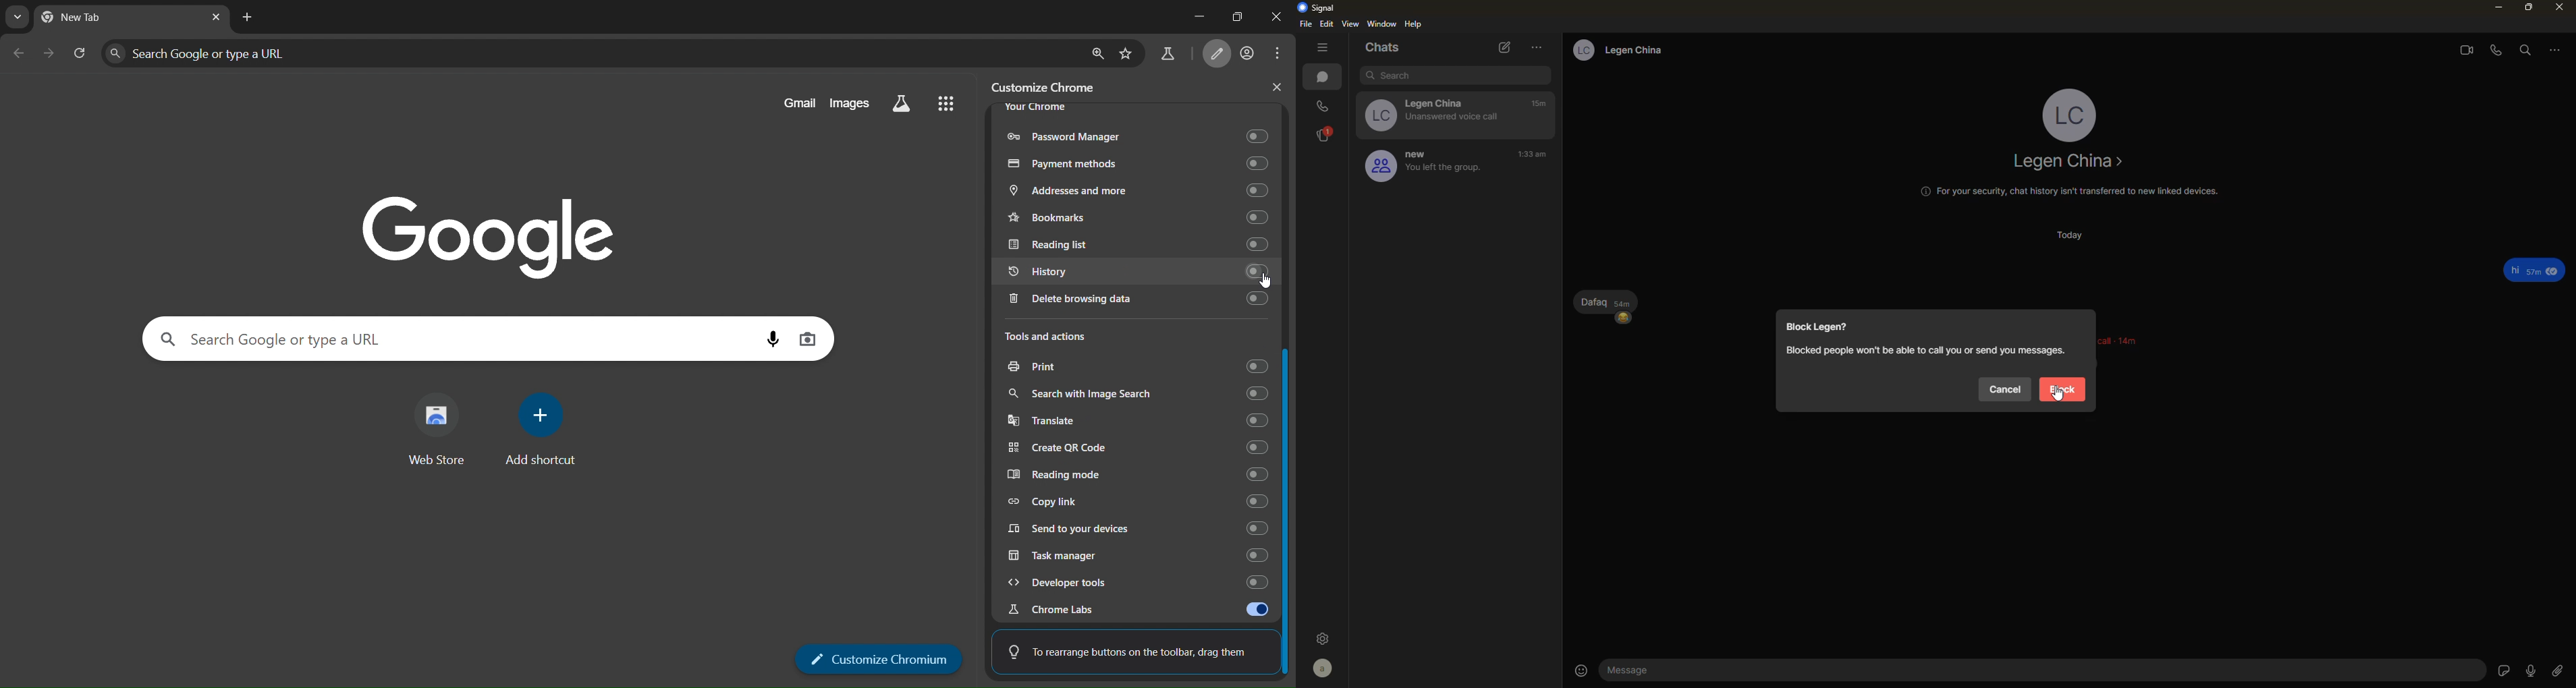 This screenshot has height=700, width=2576. What do you see at coordinates (2527, 268) in the screenshot?
I see `hi s` at bounding box center [2527, 268].